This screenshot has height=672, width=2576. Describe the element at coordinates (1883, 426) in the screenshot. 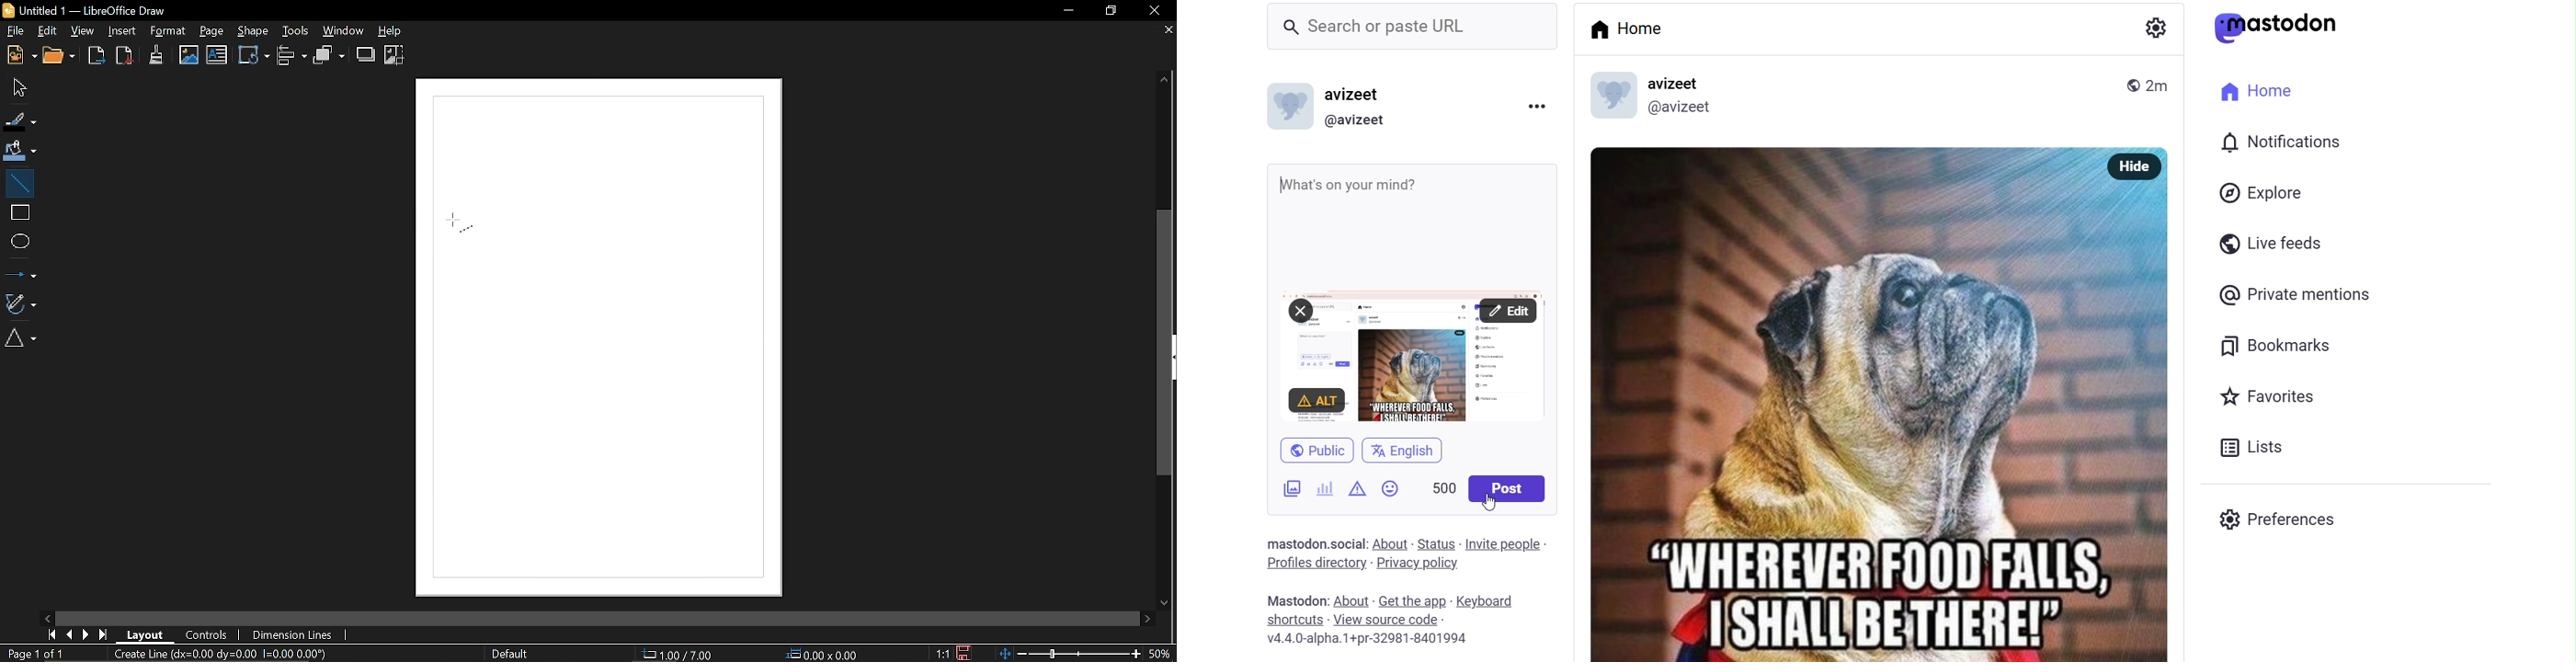

I see `meme photo` at that location.